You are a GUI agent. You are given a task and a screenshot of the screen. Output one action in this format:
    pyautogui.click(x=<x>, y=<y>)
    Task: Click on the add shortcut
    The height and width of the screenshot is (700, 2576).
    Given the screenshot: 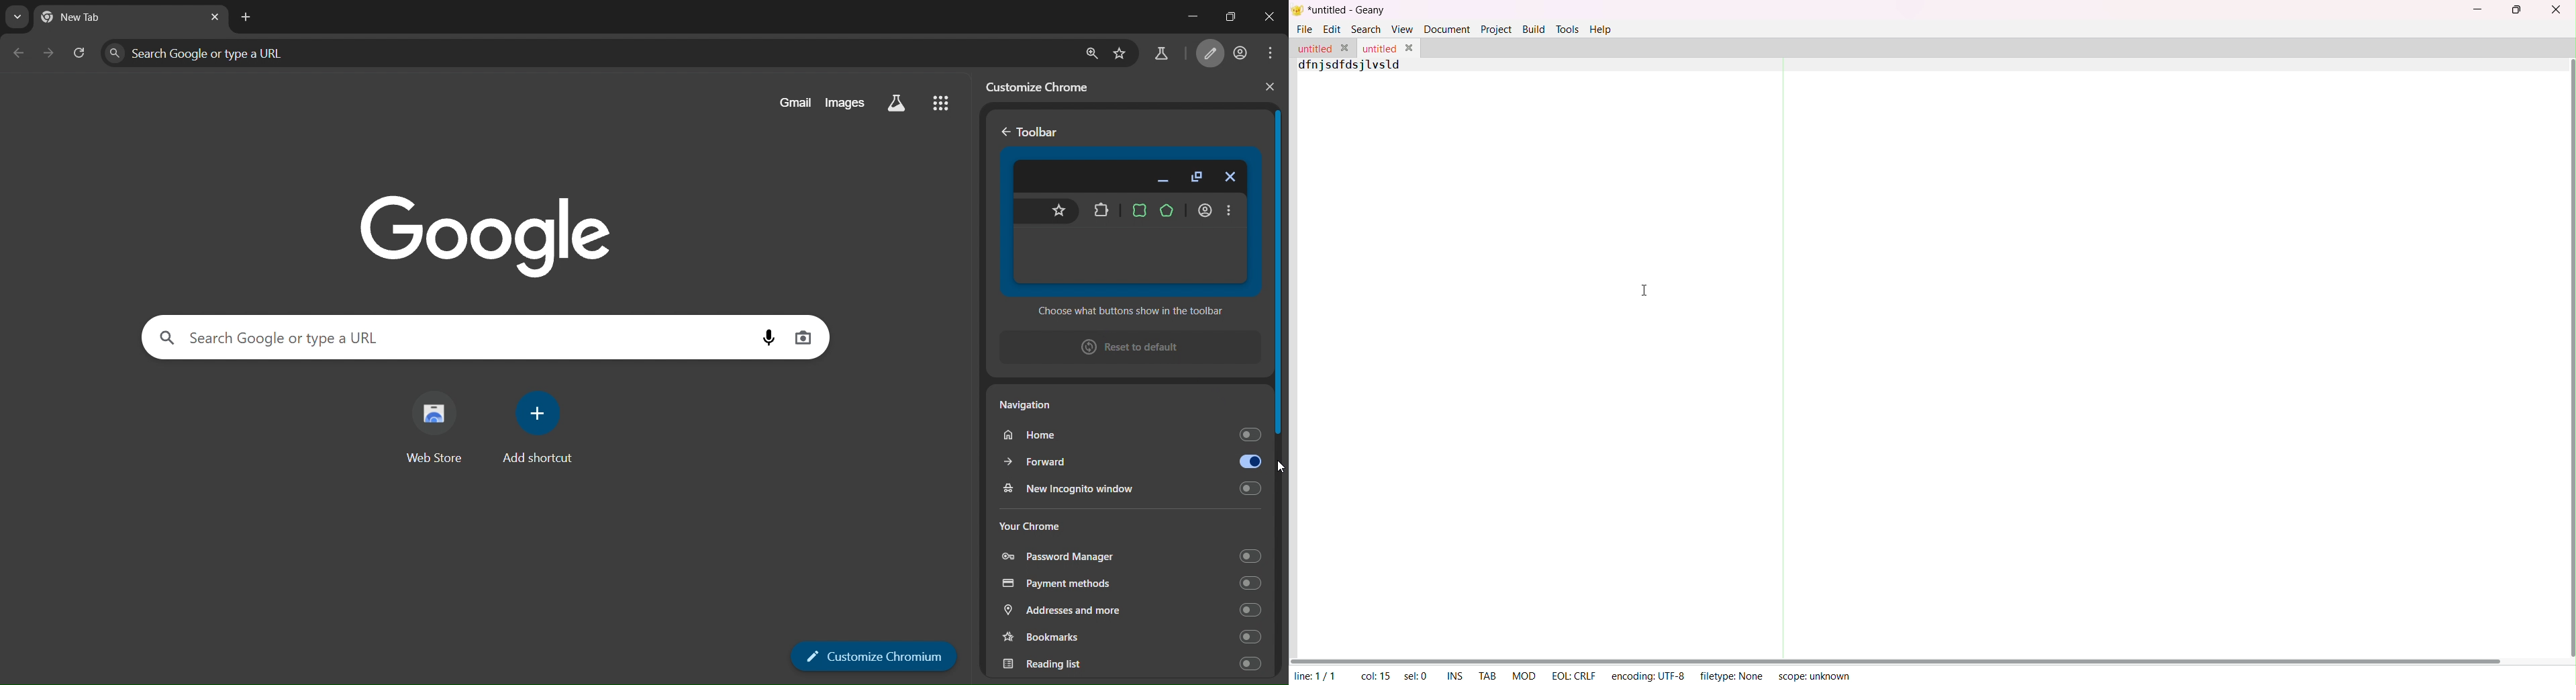 What is the action you would take?
    pyautogui.click(x=540, y=427)
    